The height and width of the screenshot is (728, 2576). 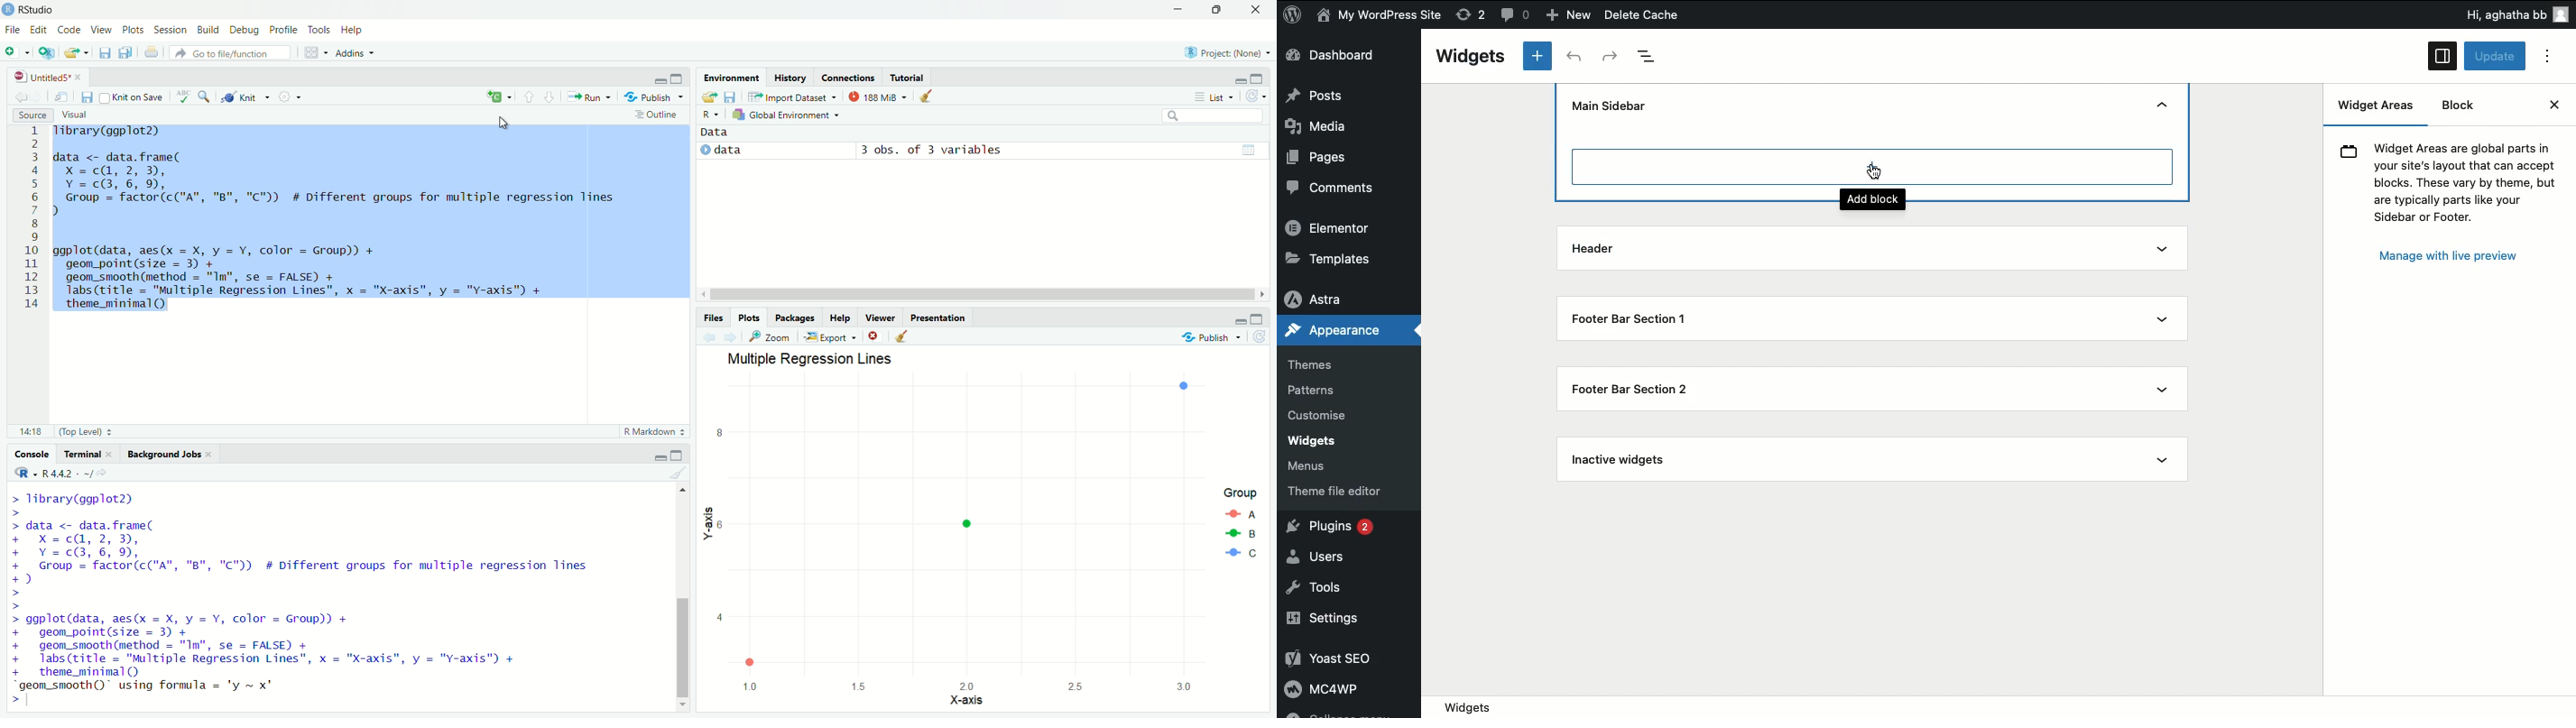 I want to click on Patterns, so click(x=1317, y=388).